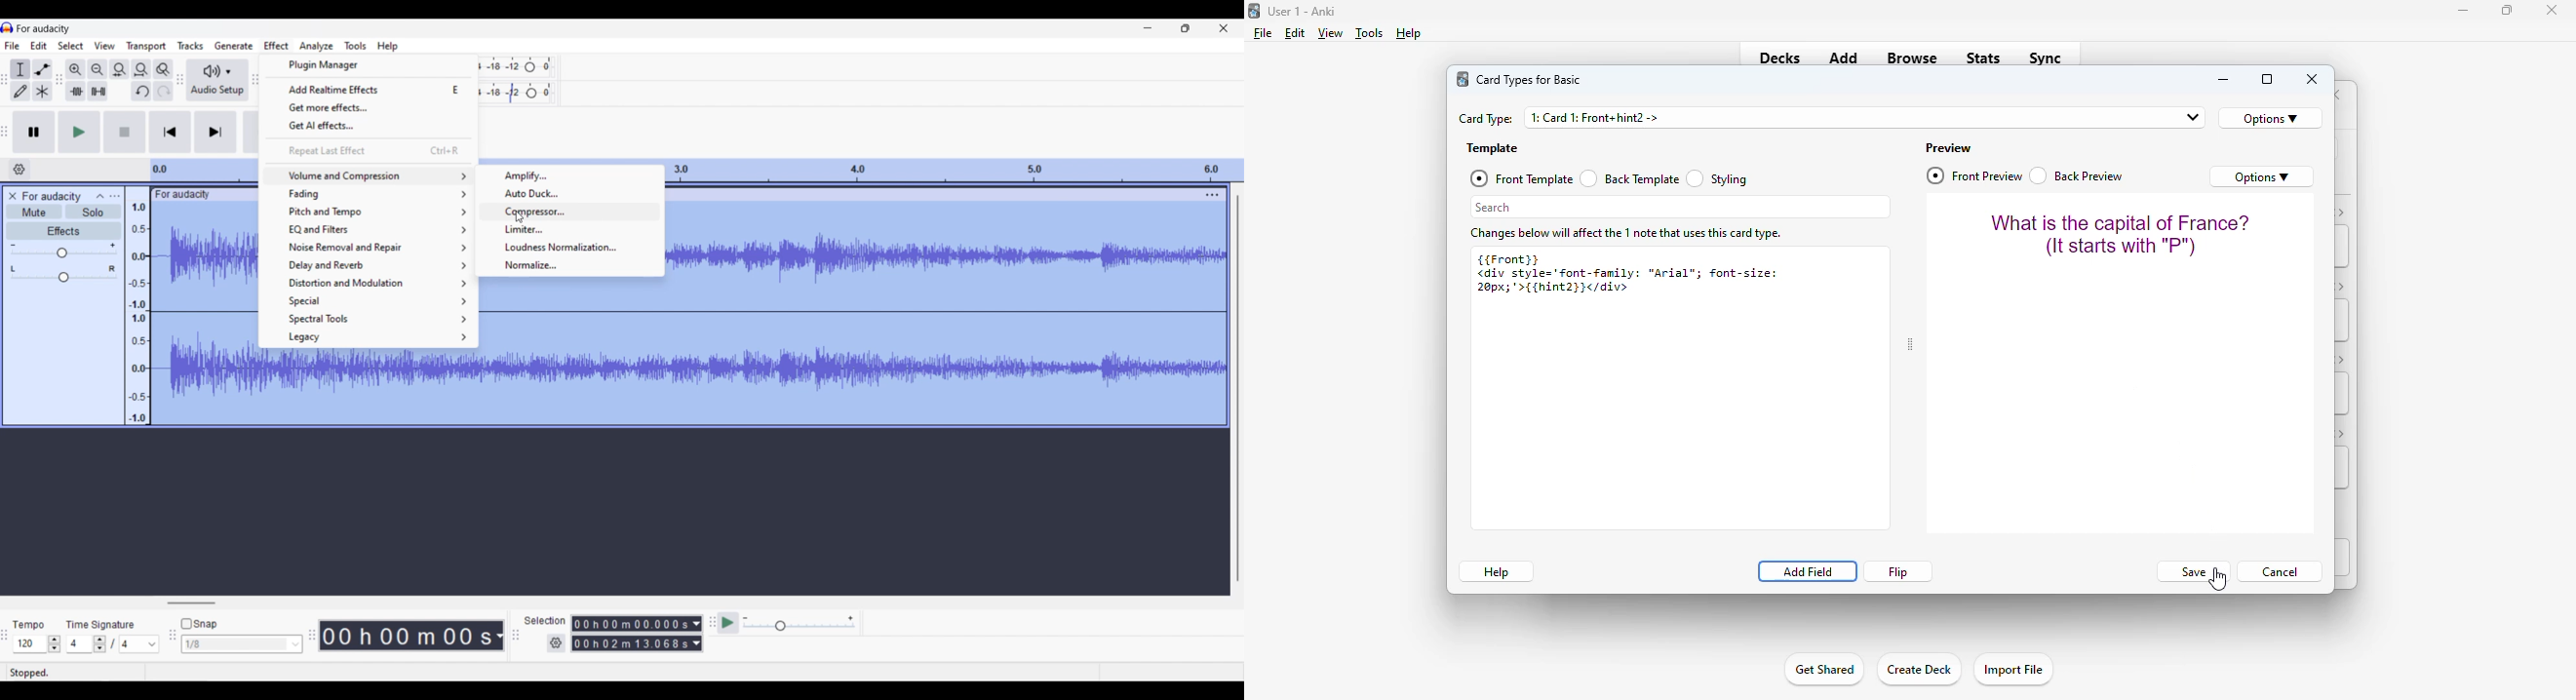 The width and height of the screenshot is (2576, 700). I want to click on logo, so click(1253, 10).